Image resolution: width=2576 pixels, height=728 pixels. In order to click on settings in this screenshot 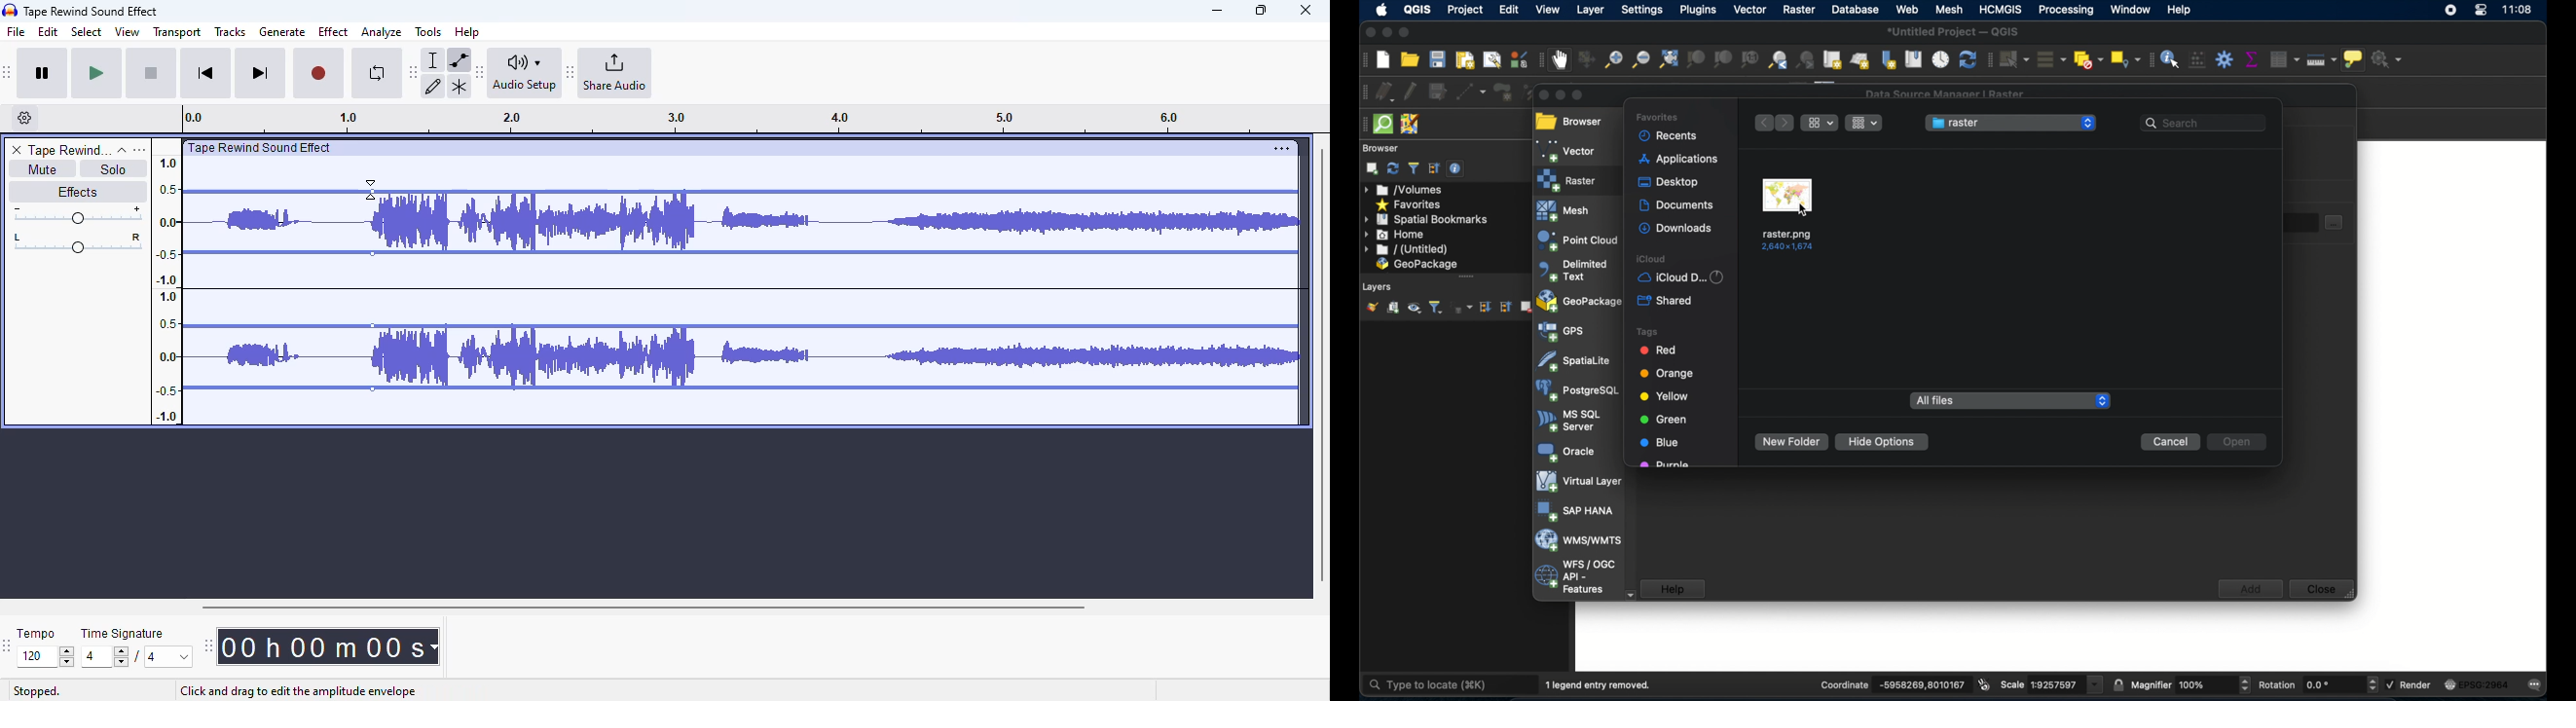, I will do `click(1281, 148)`.